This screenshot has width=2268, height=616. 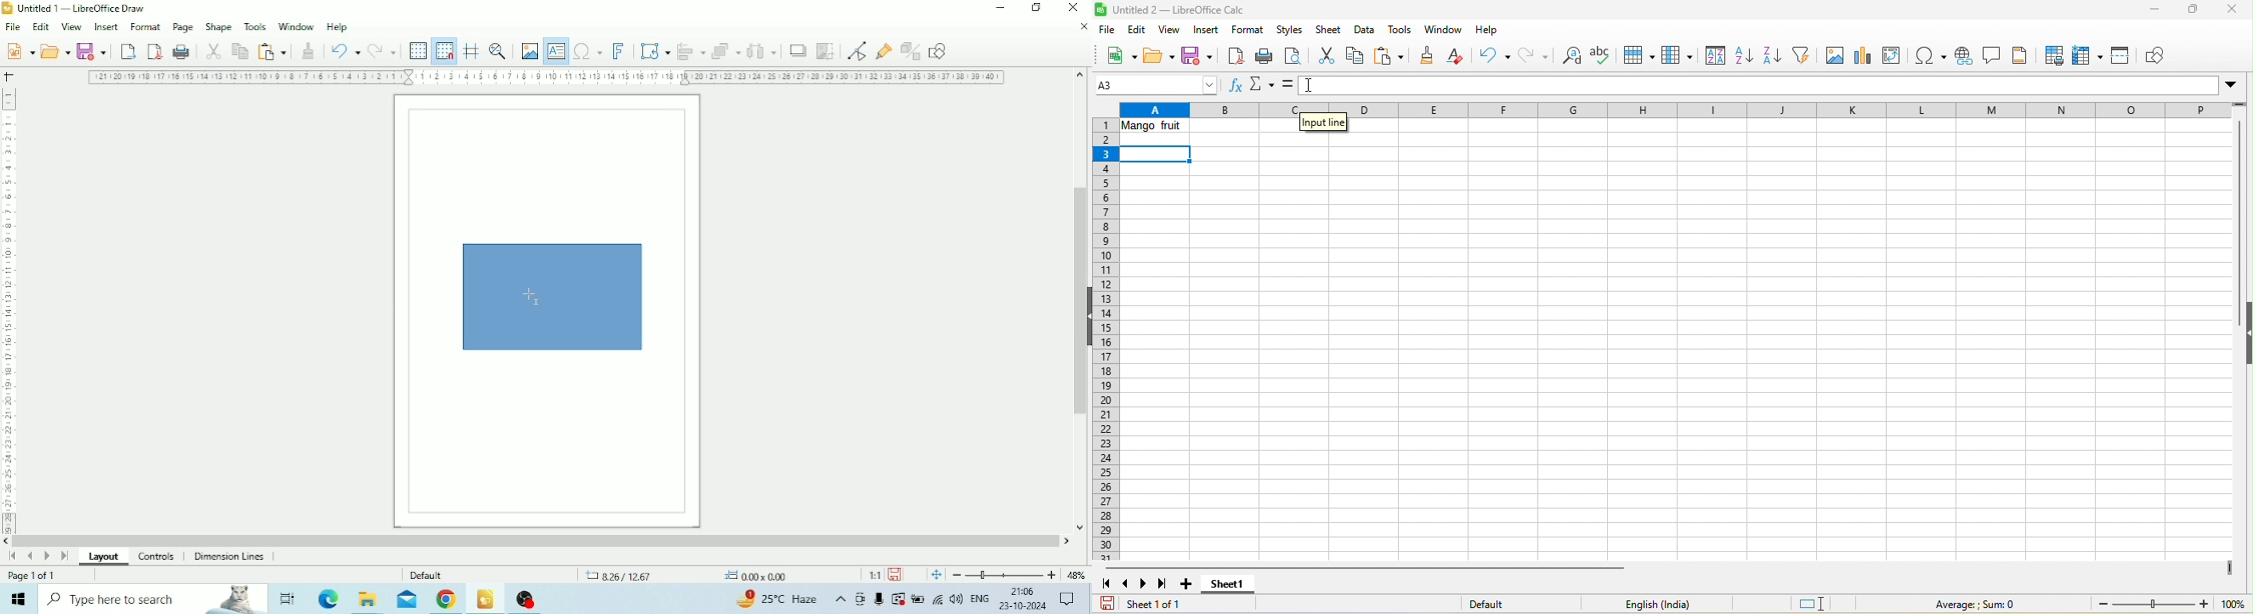 I want to click on Logo, so click(x=8, y=8).